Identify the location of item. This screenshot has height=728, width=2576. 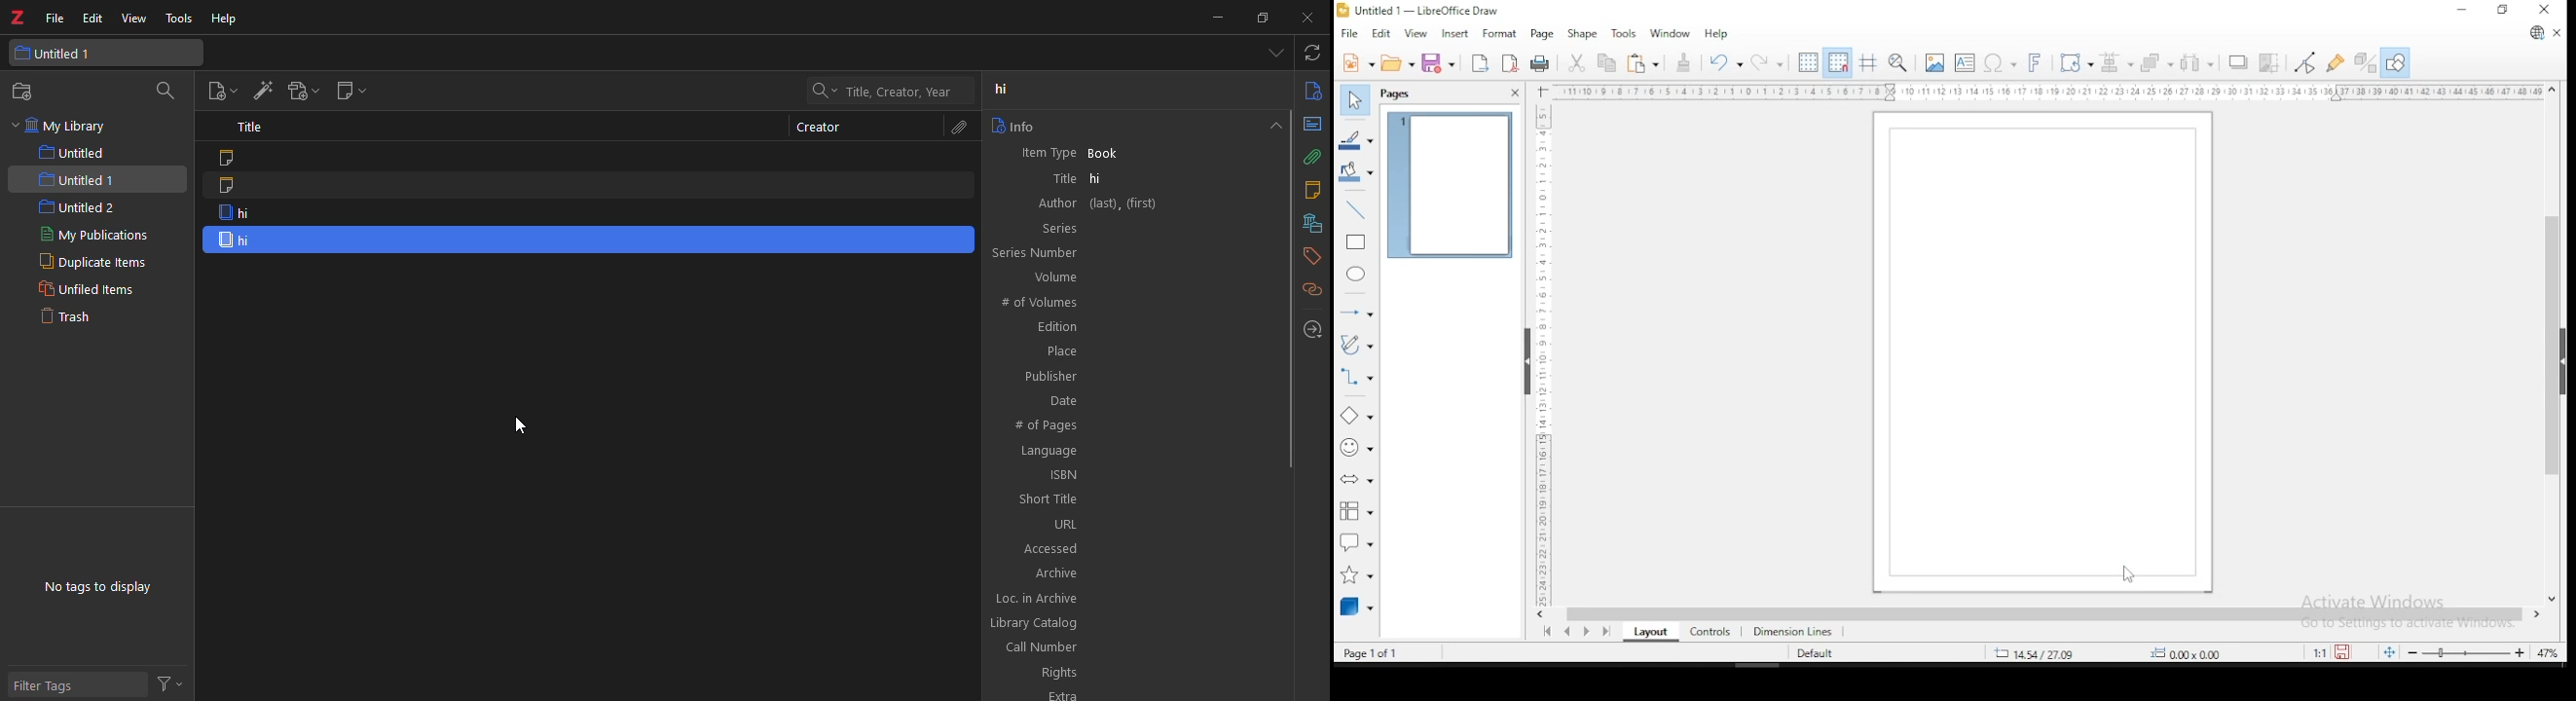
(246, 212).